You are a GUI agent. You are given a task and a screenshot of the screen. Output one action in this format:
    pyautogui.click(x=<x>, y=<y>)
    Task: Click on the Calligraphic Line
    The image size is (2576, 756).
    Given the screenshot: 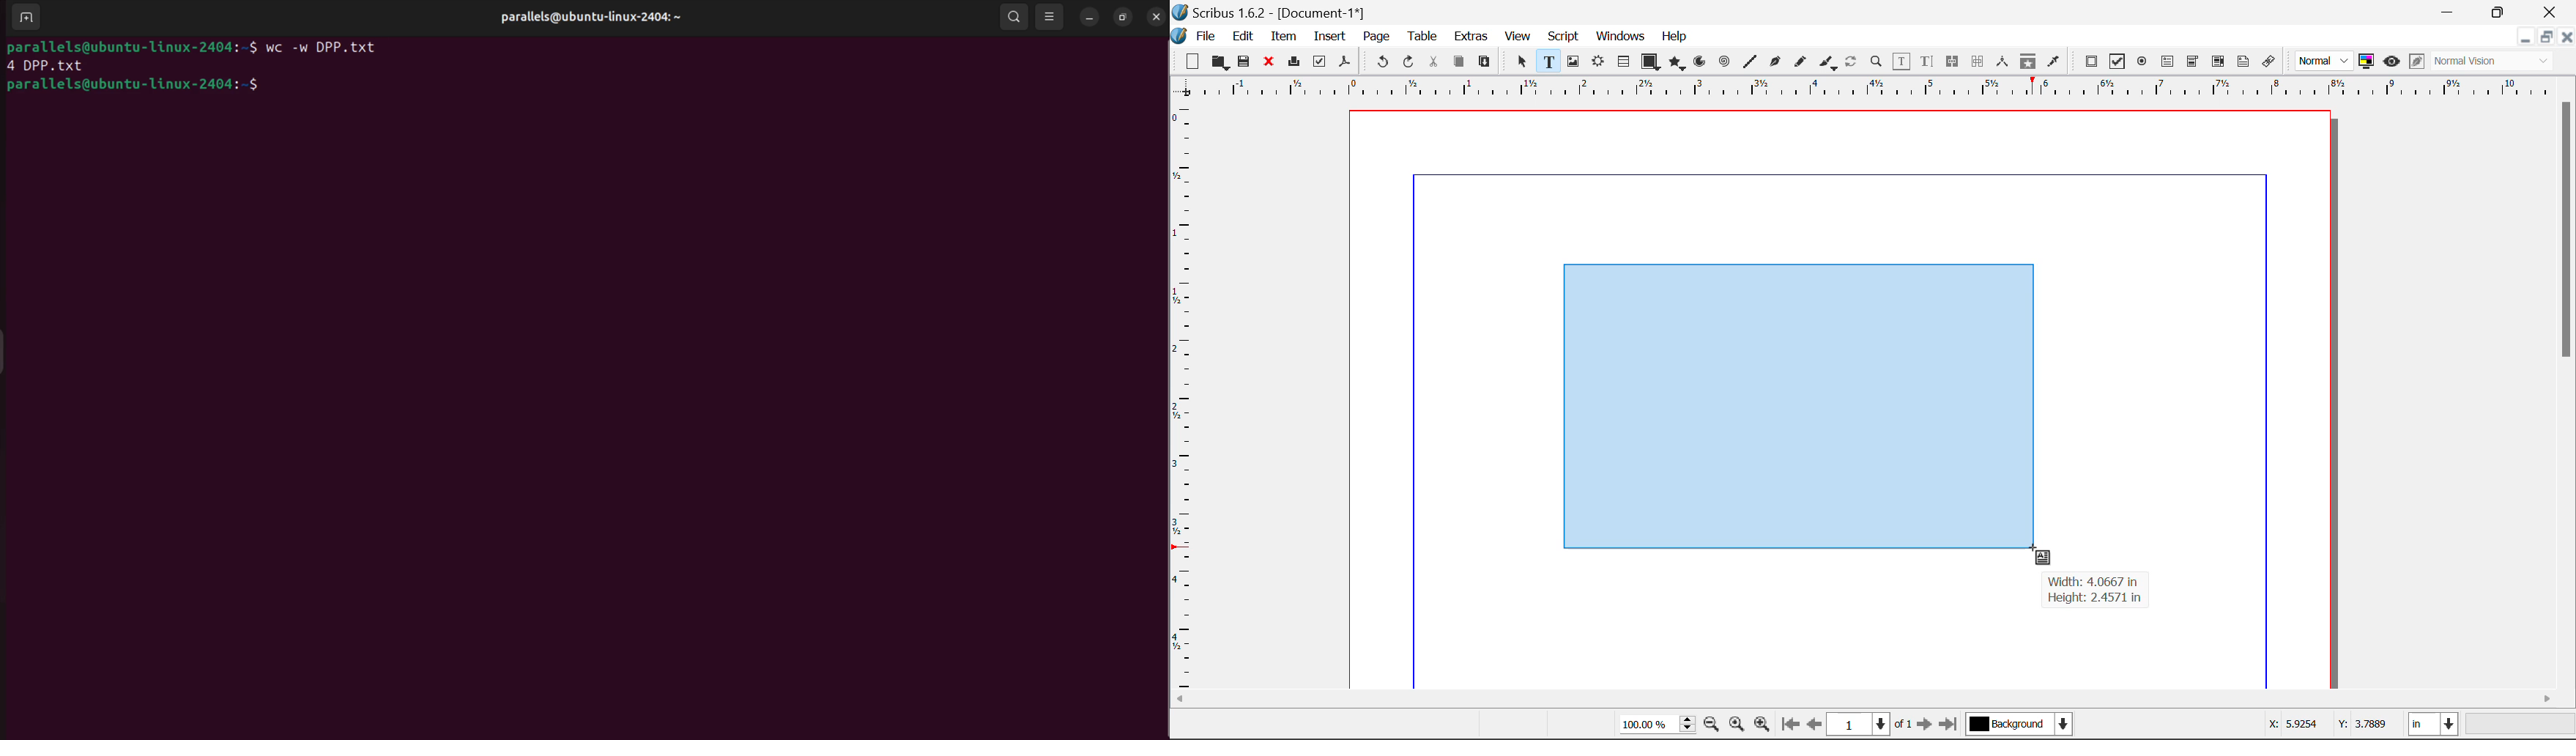 What is the action you would take?
    pyautogui.click(x=1825, y=62)
    